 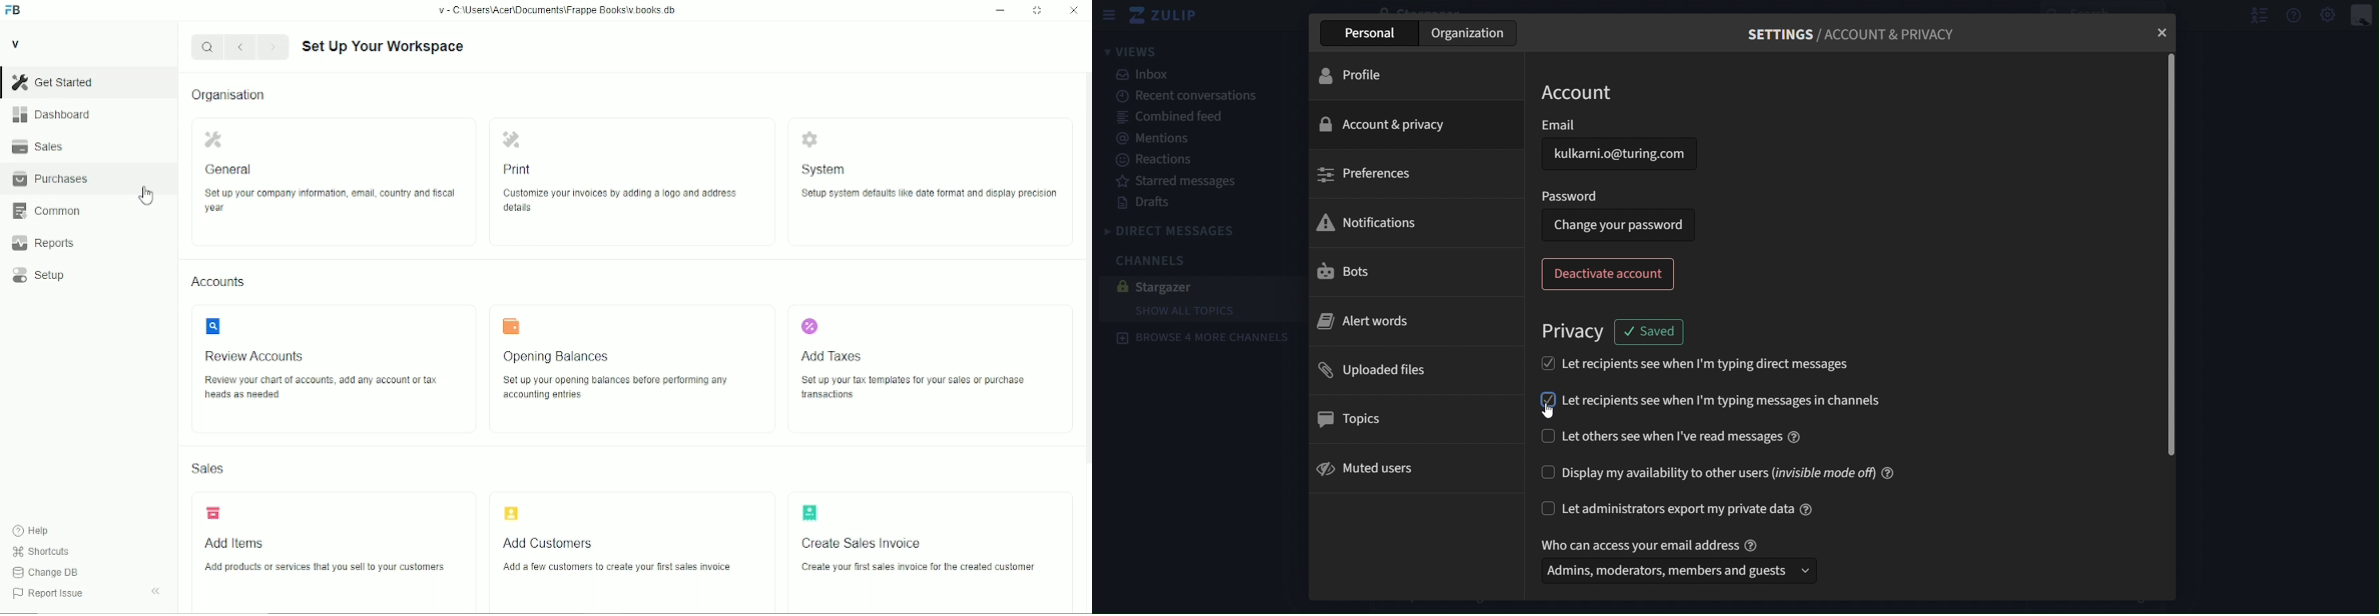 I want to click on Add Items icon, so click(x=213, y=513).